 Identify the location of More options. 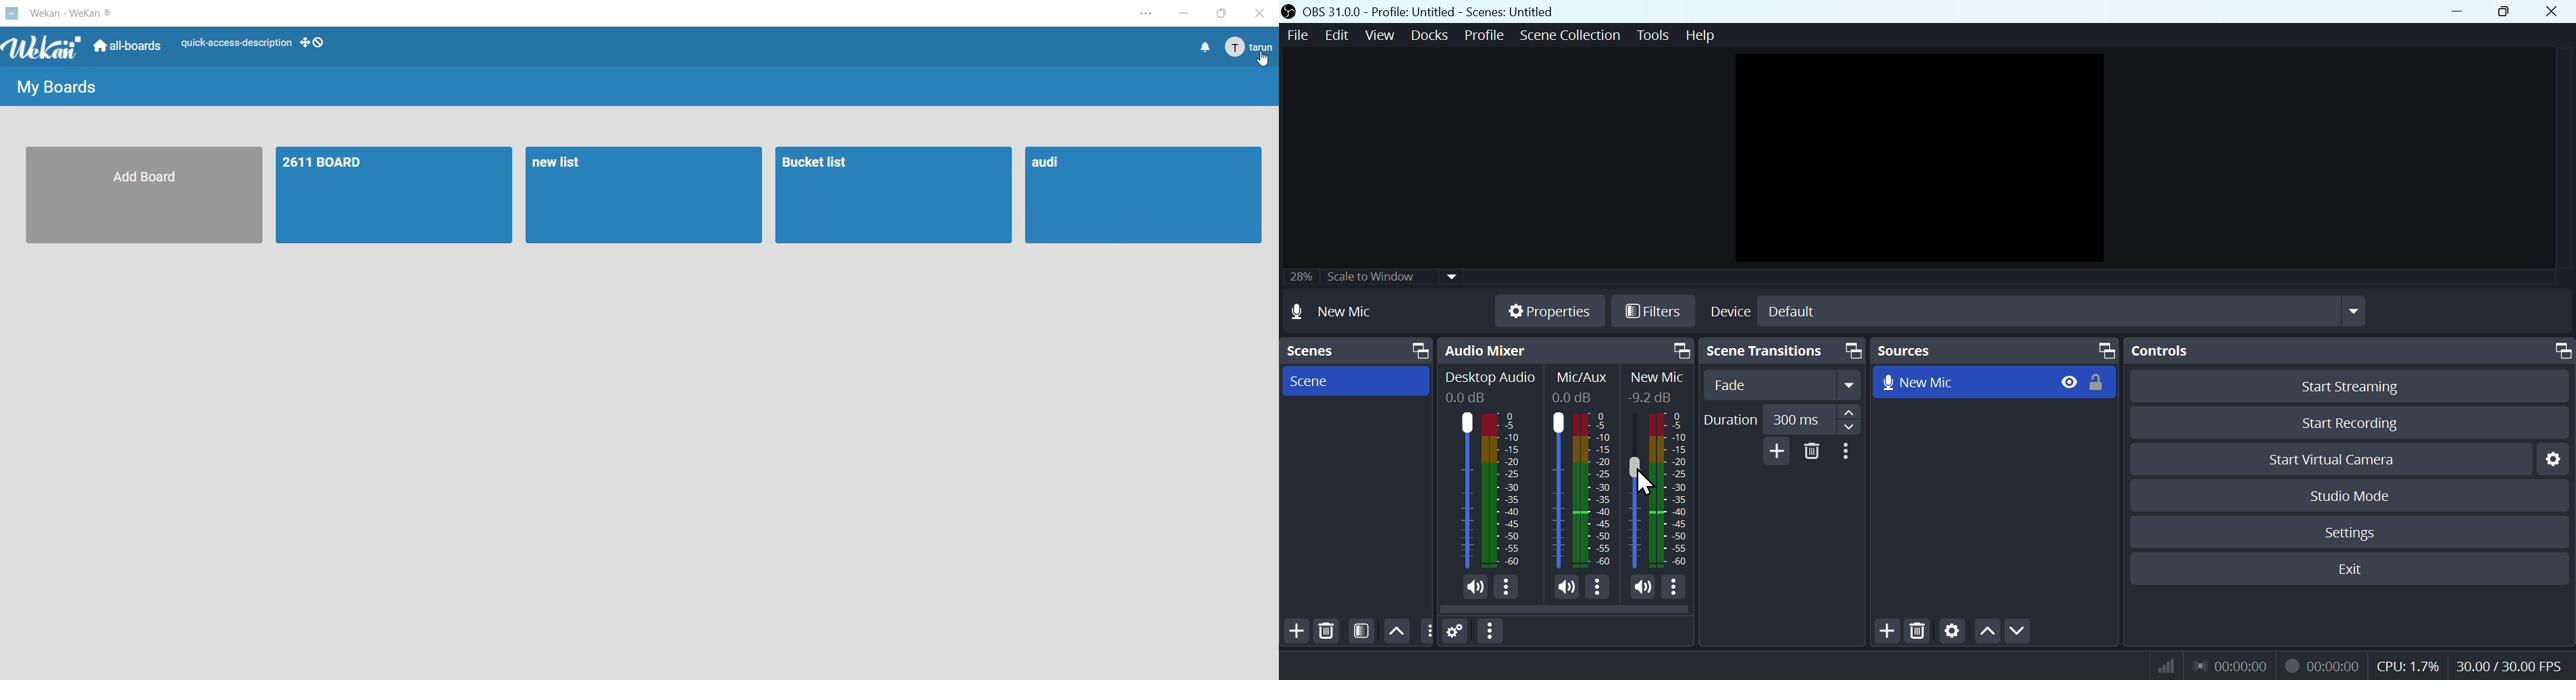
(1675, 588).